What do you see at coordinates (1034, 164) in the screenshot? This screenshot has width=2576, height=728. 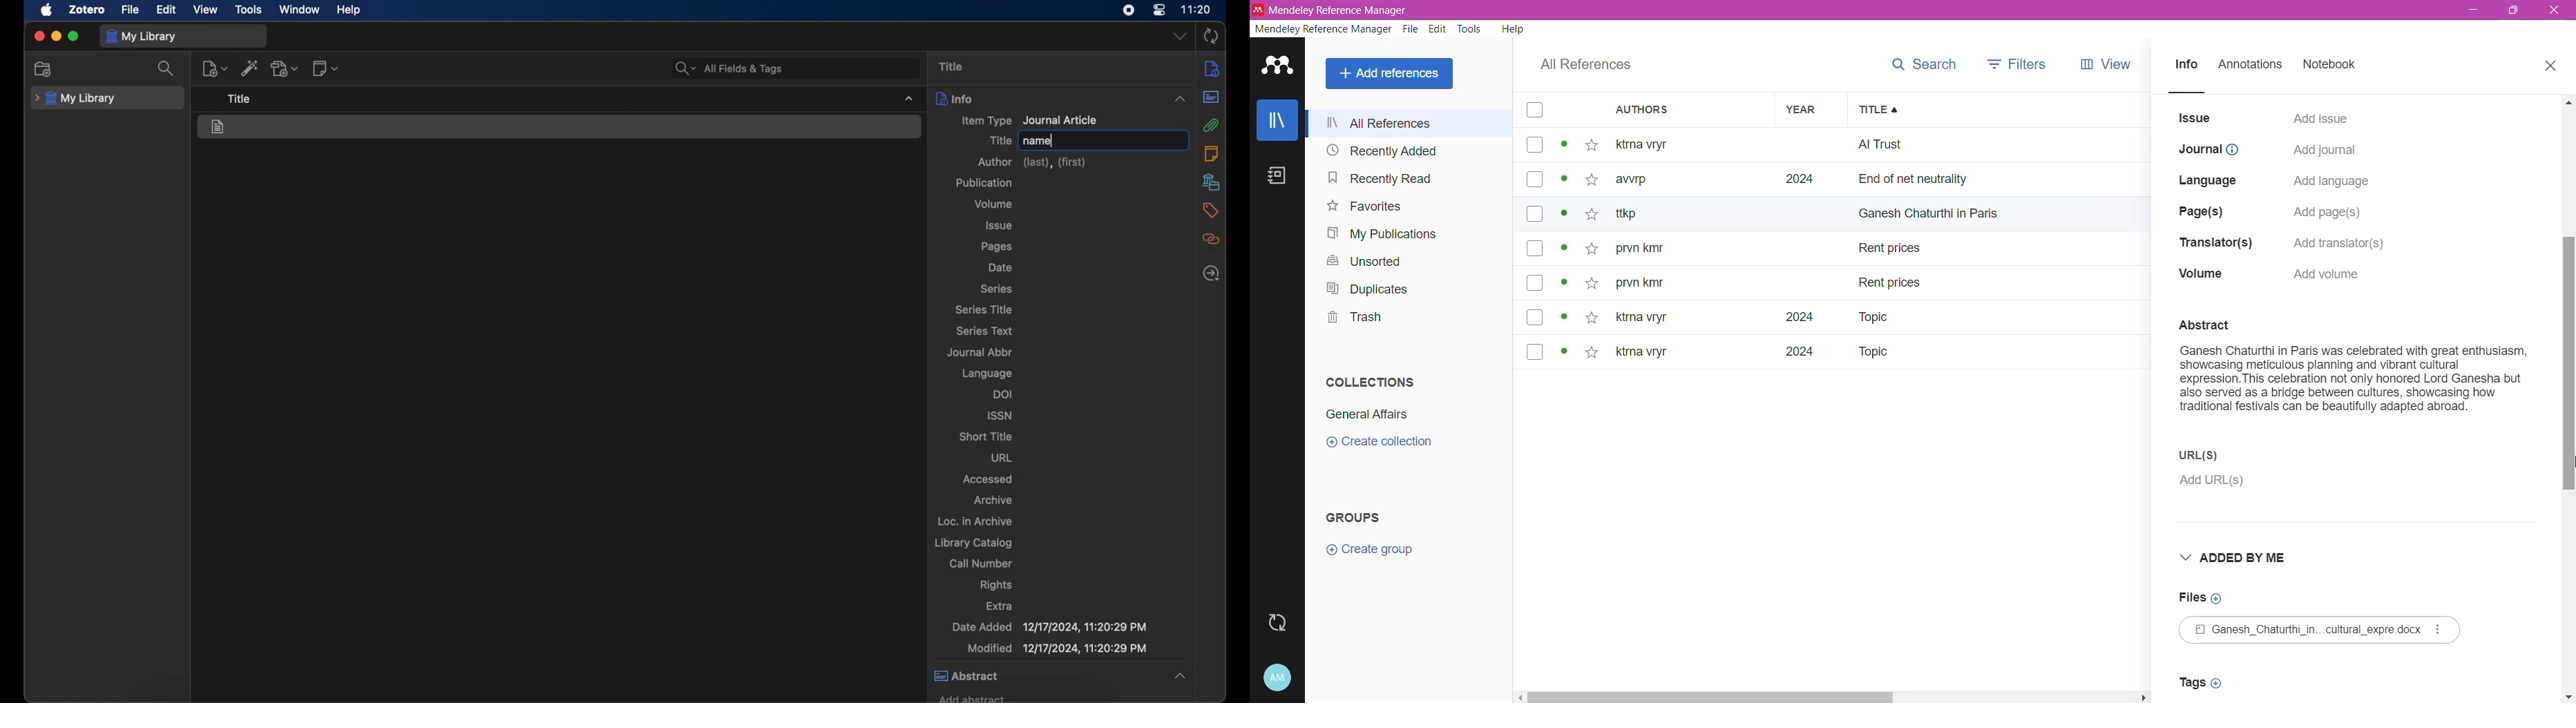 I see `author` at bounding box center [1034, 164].